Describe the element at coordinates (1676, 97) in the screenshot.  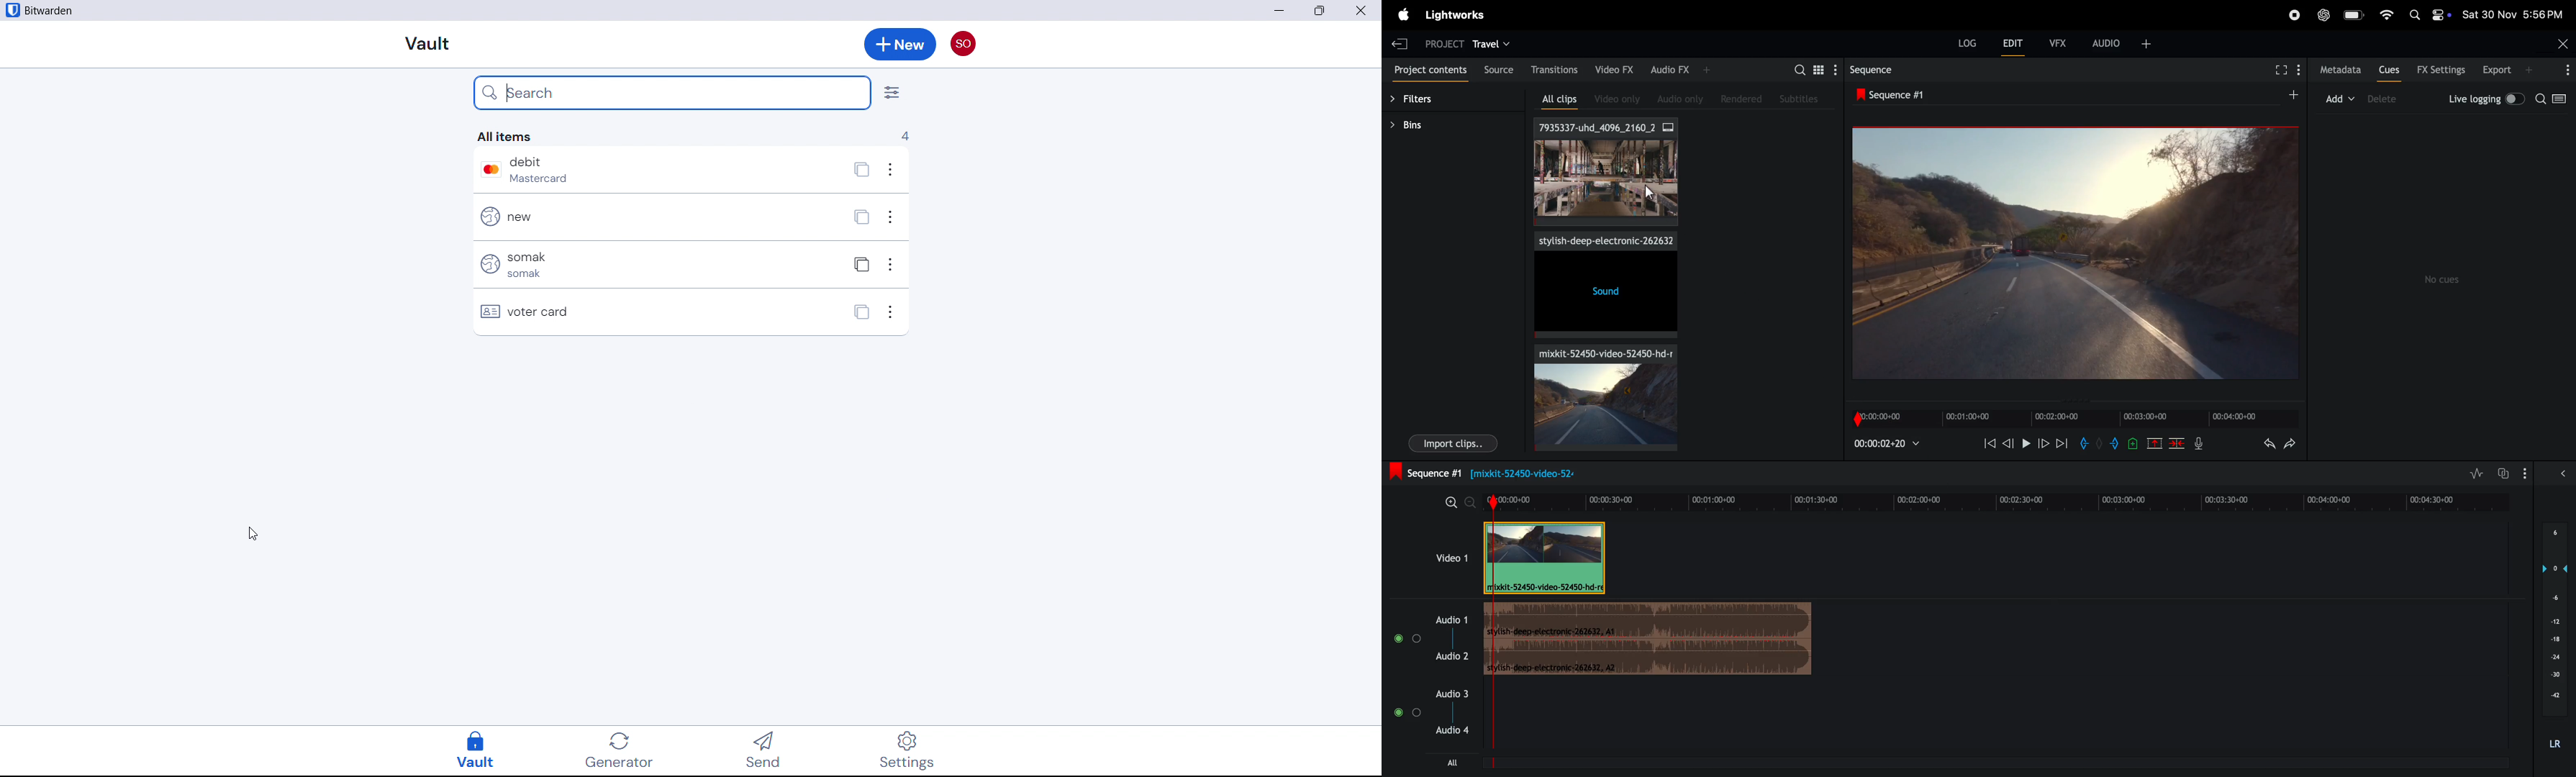
I see `audio only` at that location.